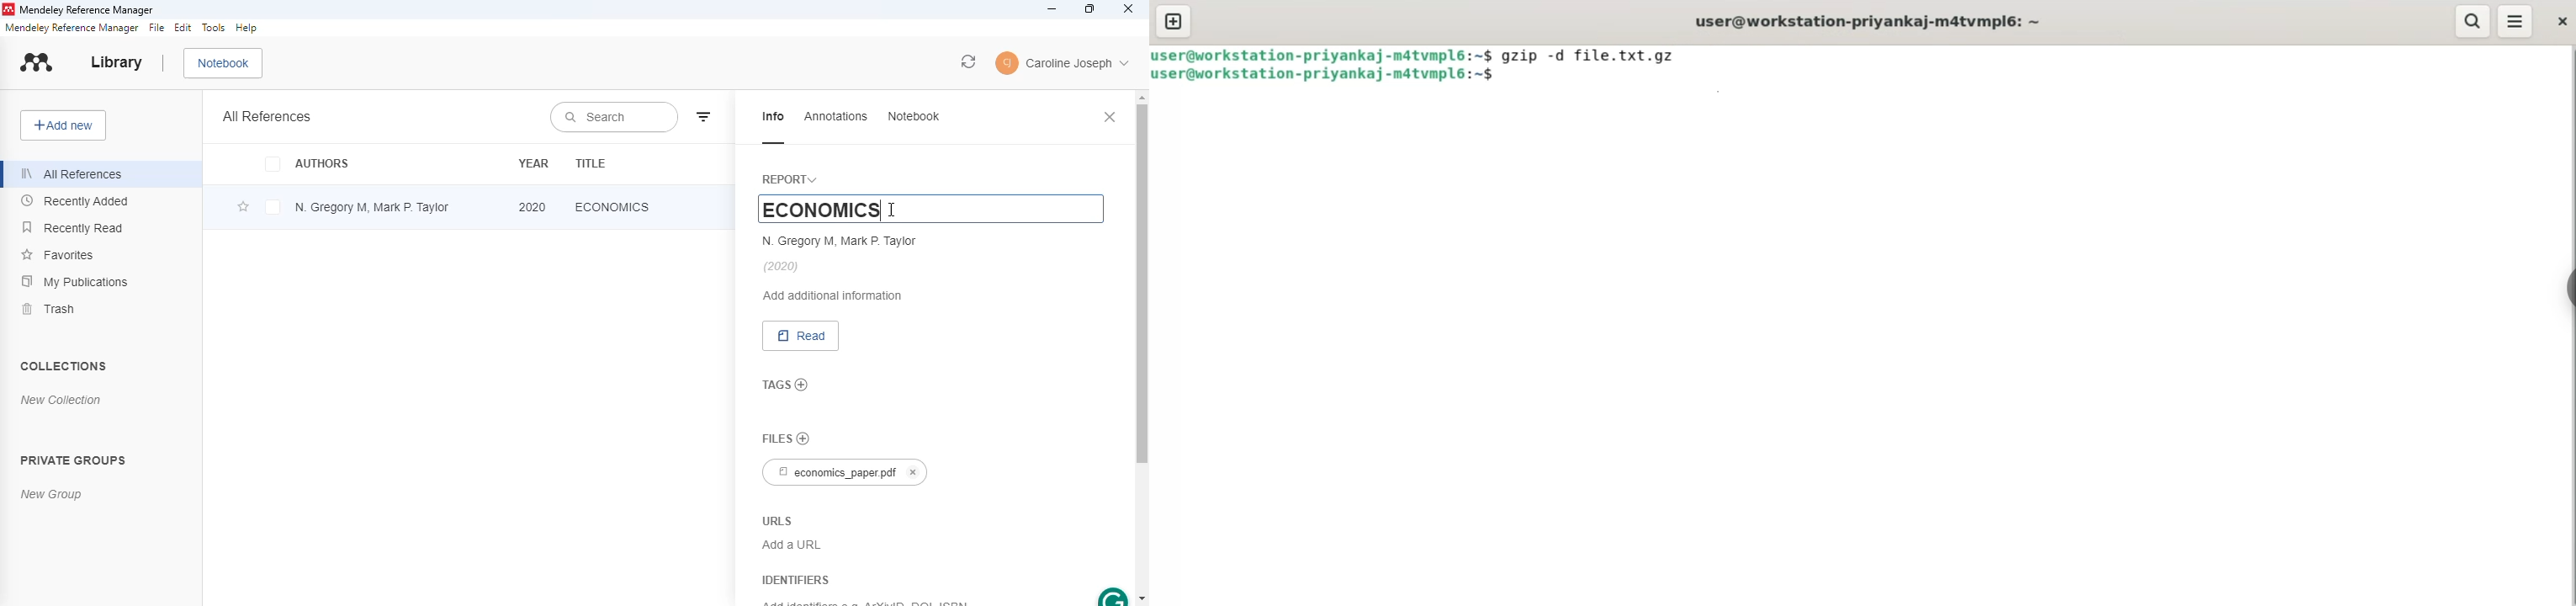 The height and width of the screenshot is (616, 2576). What do you see at coordinates (305, 163) in the screenshot?
I see `authors` at bounding box center [305, 163].